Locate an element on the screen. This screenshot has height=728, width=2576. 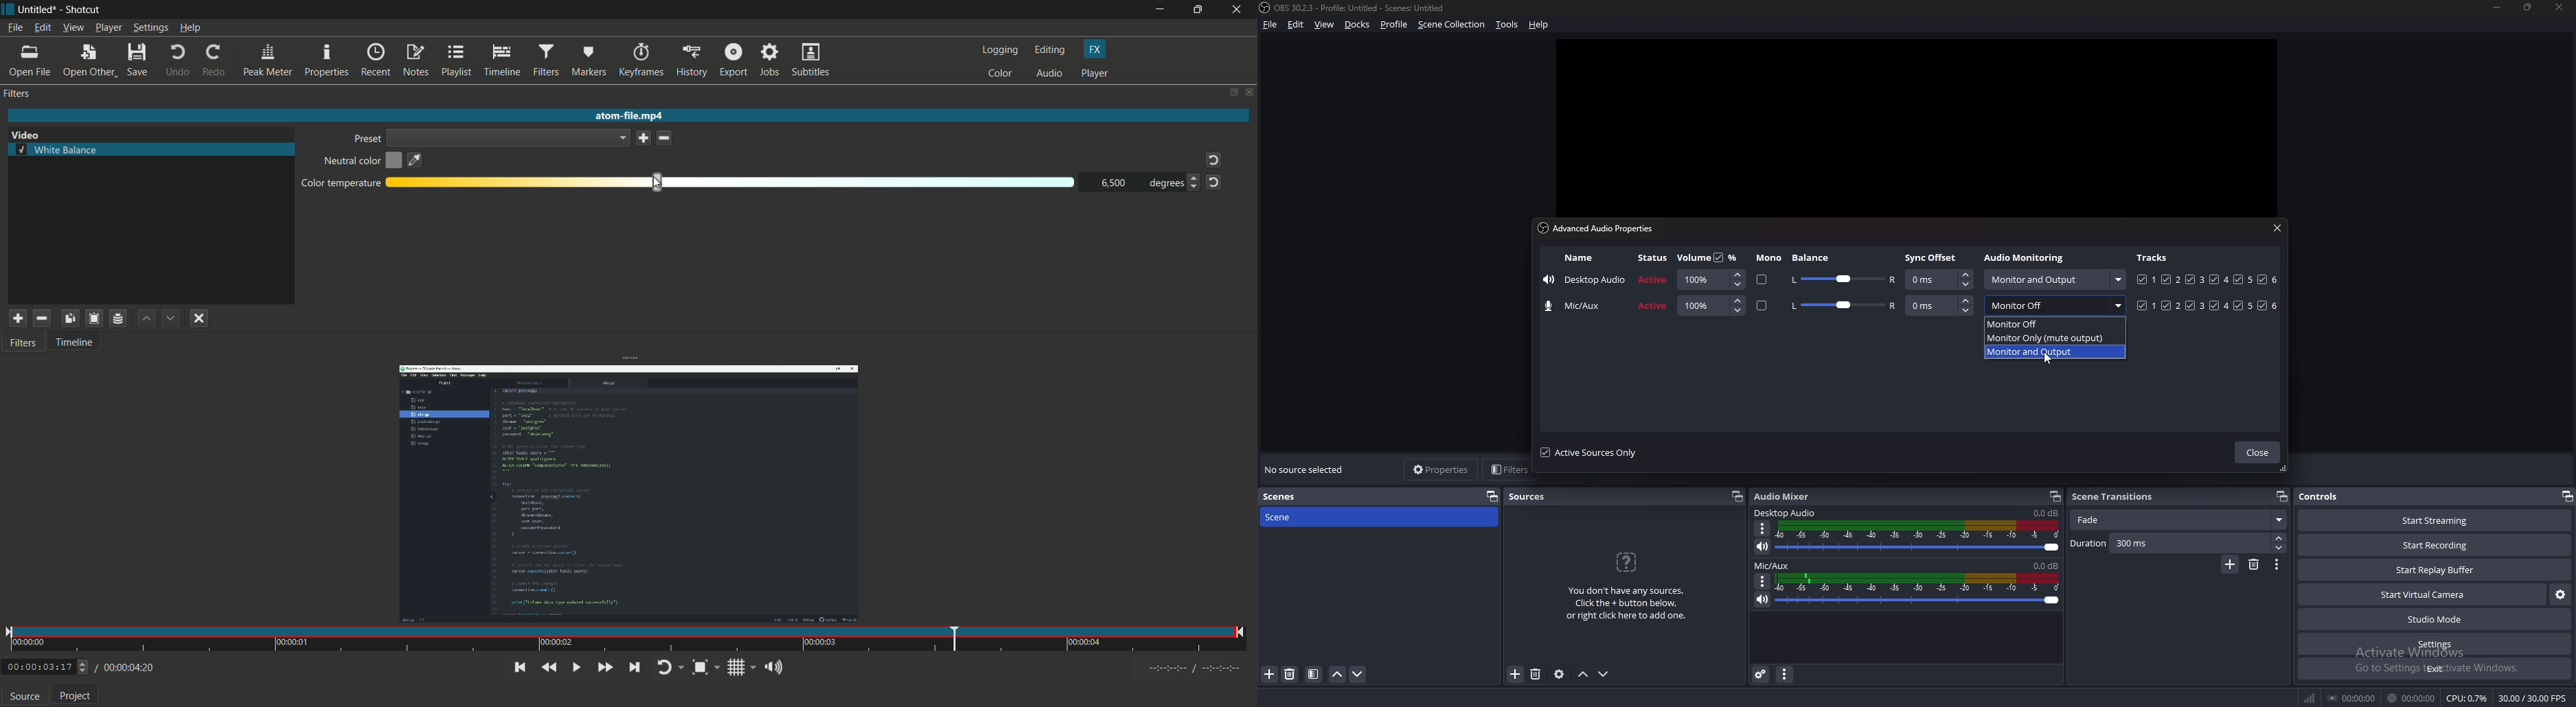
help is located at coordinates (1539, 25).